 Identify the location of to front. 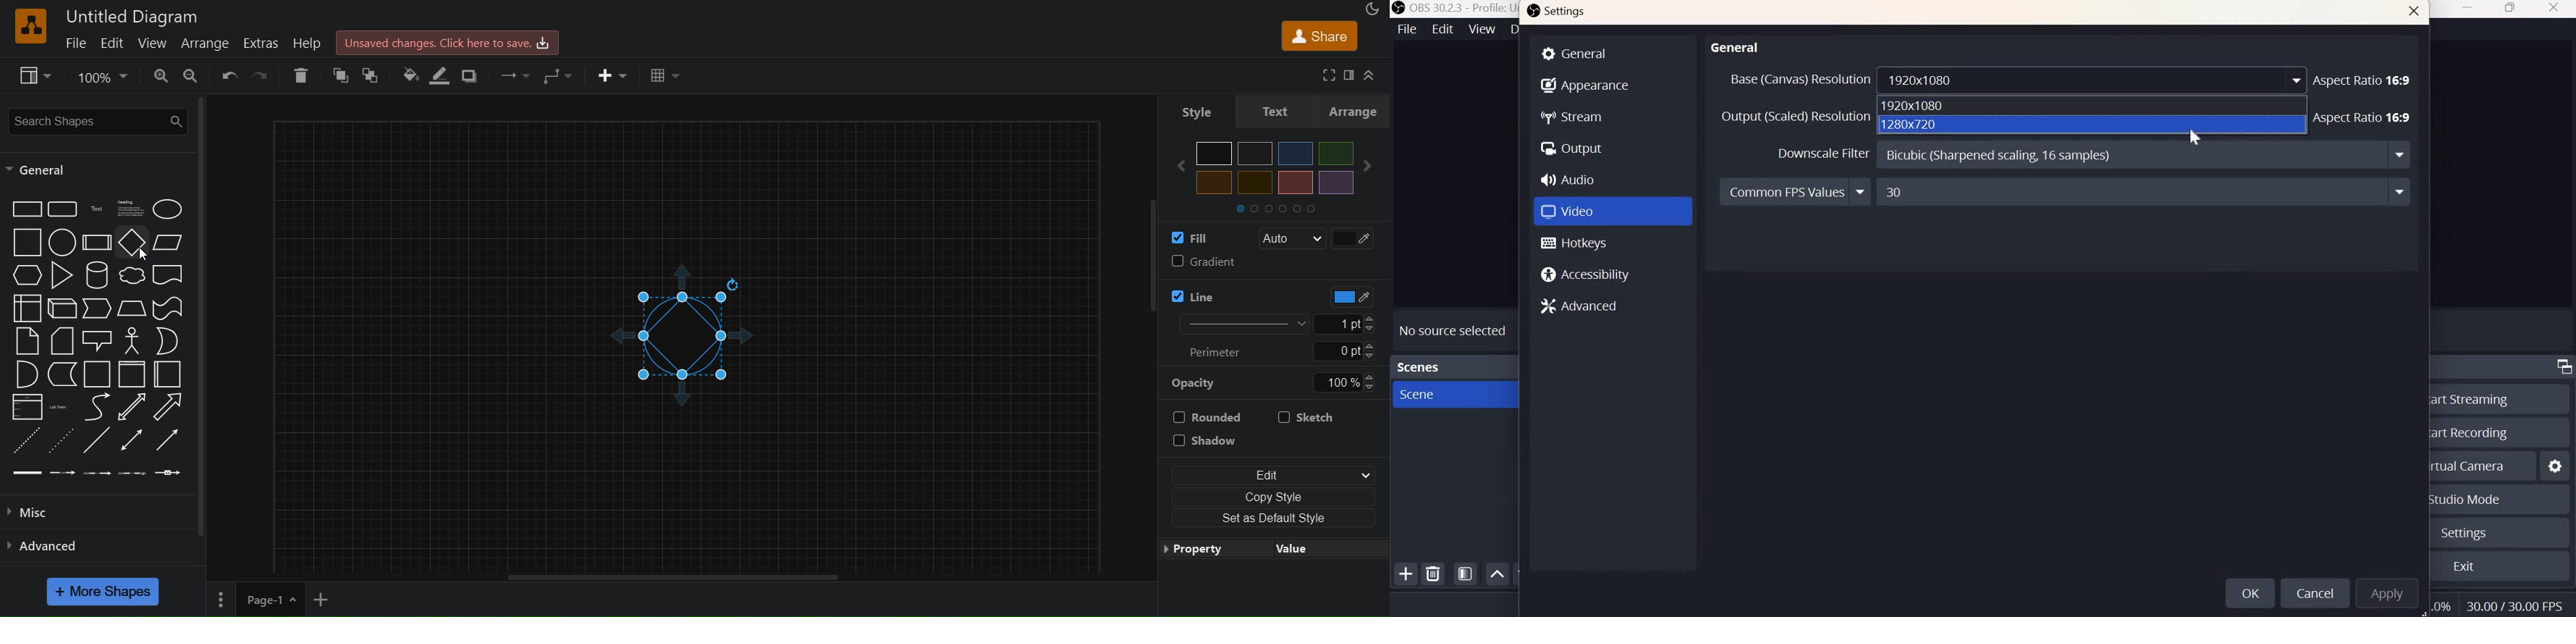
(341, 76).